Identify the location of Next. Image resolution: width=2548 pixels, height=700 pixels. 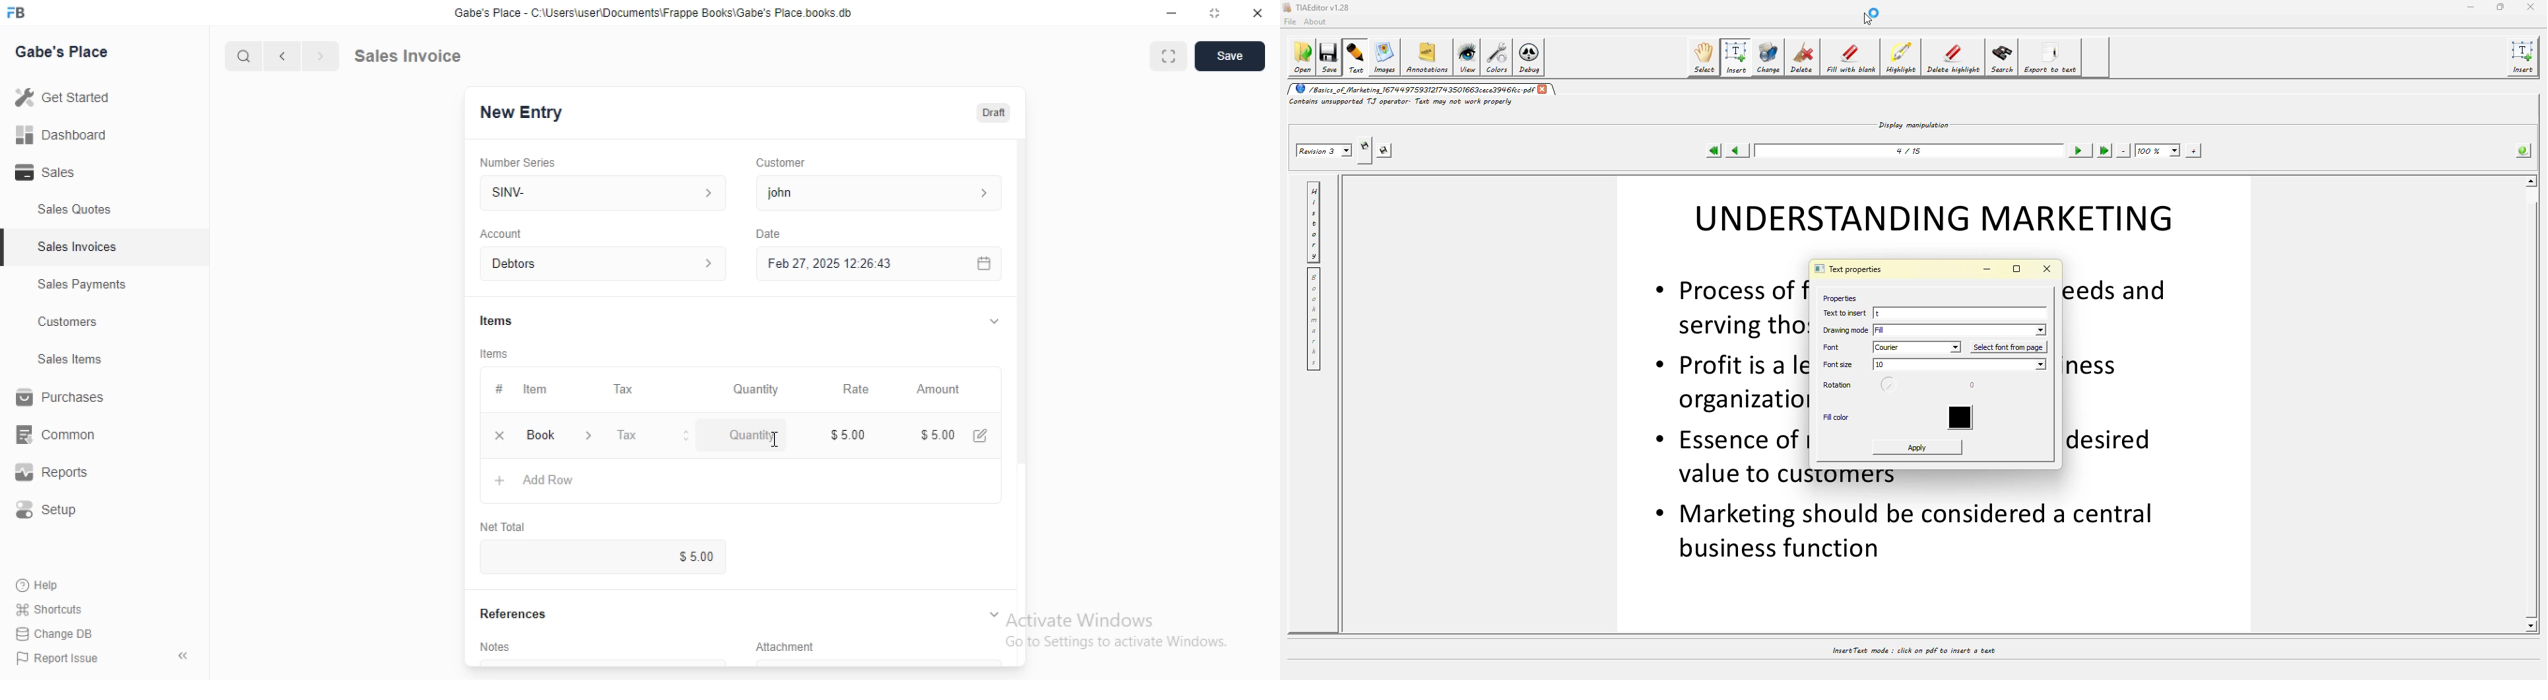
(319, 54).